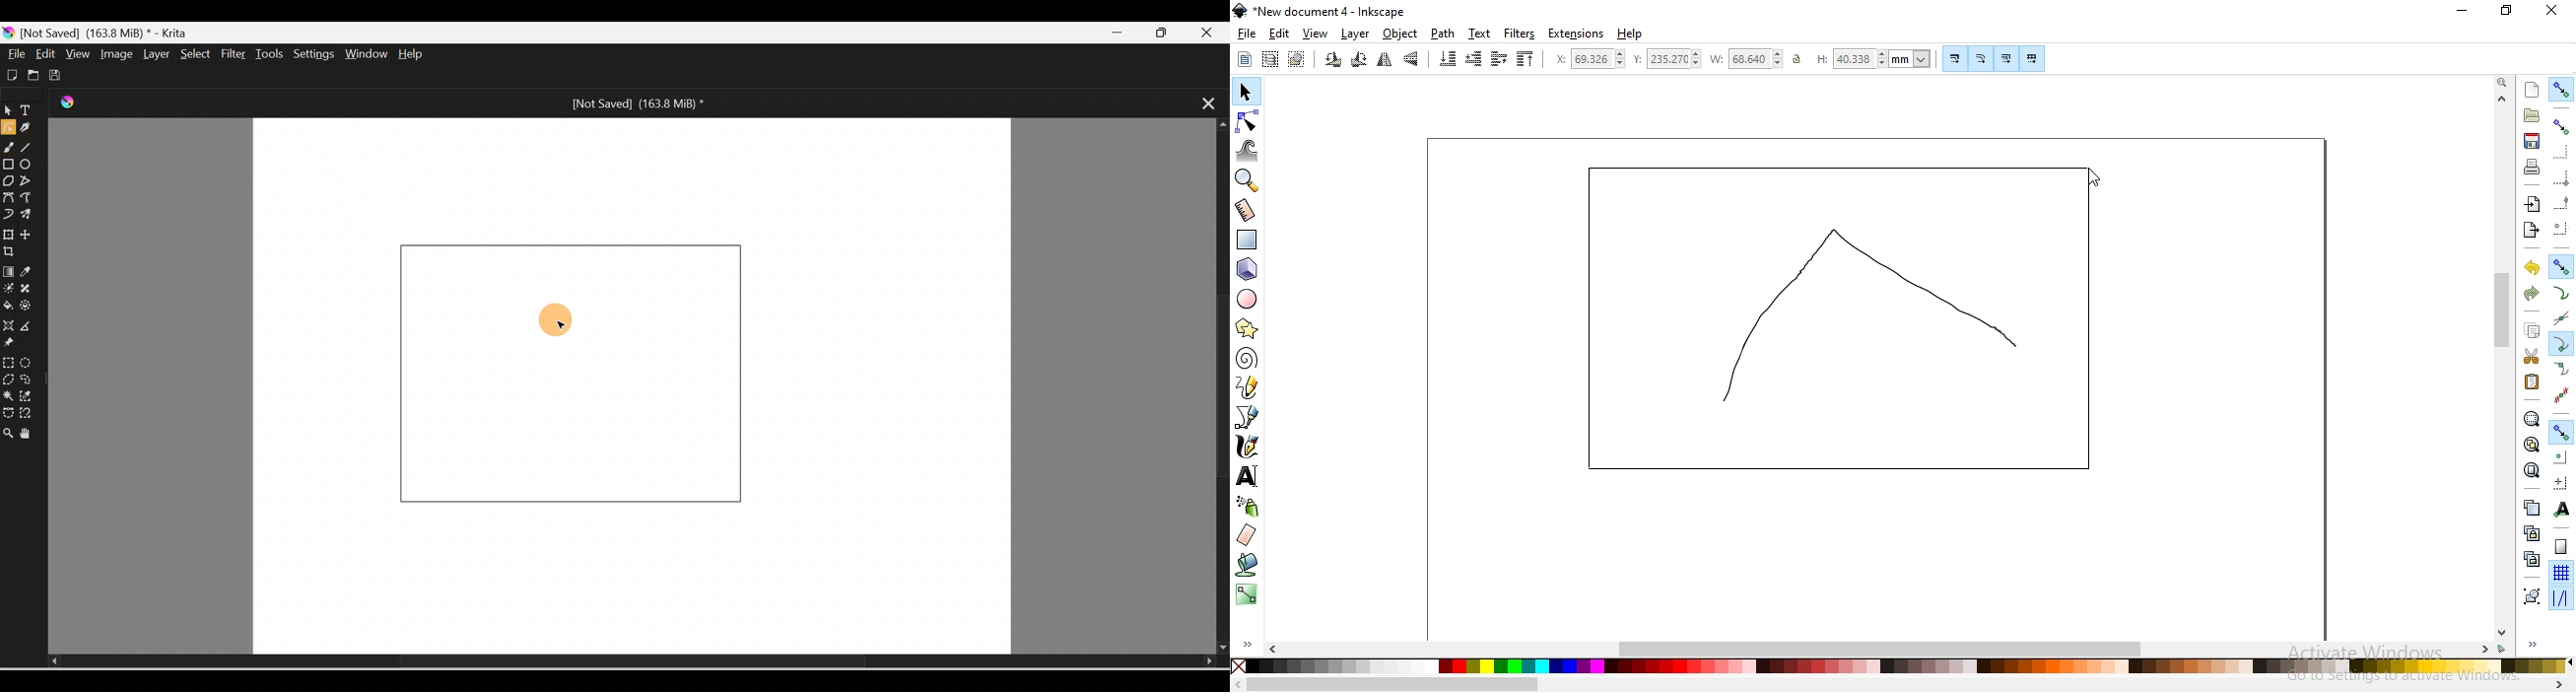 The width and height of the screenshot is (2576, 700). I want to click on snap an item's rotation center, so click(2560, 482).